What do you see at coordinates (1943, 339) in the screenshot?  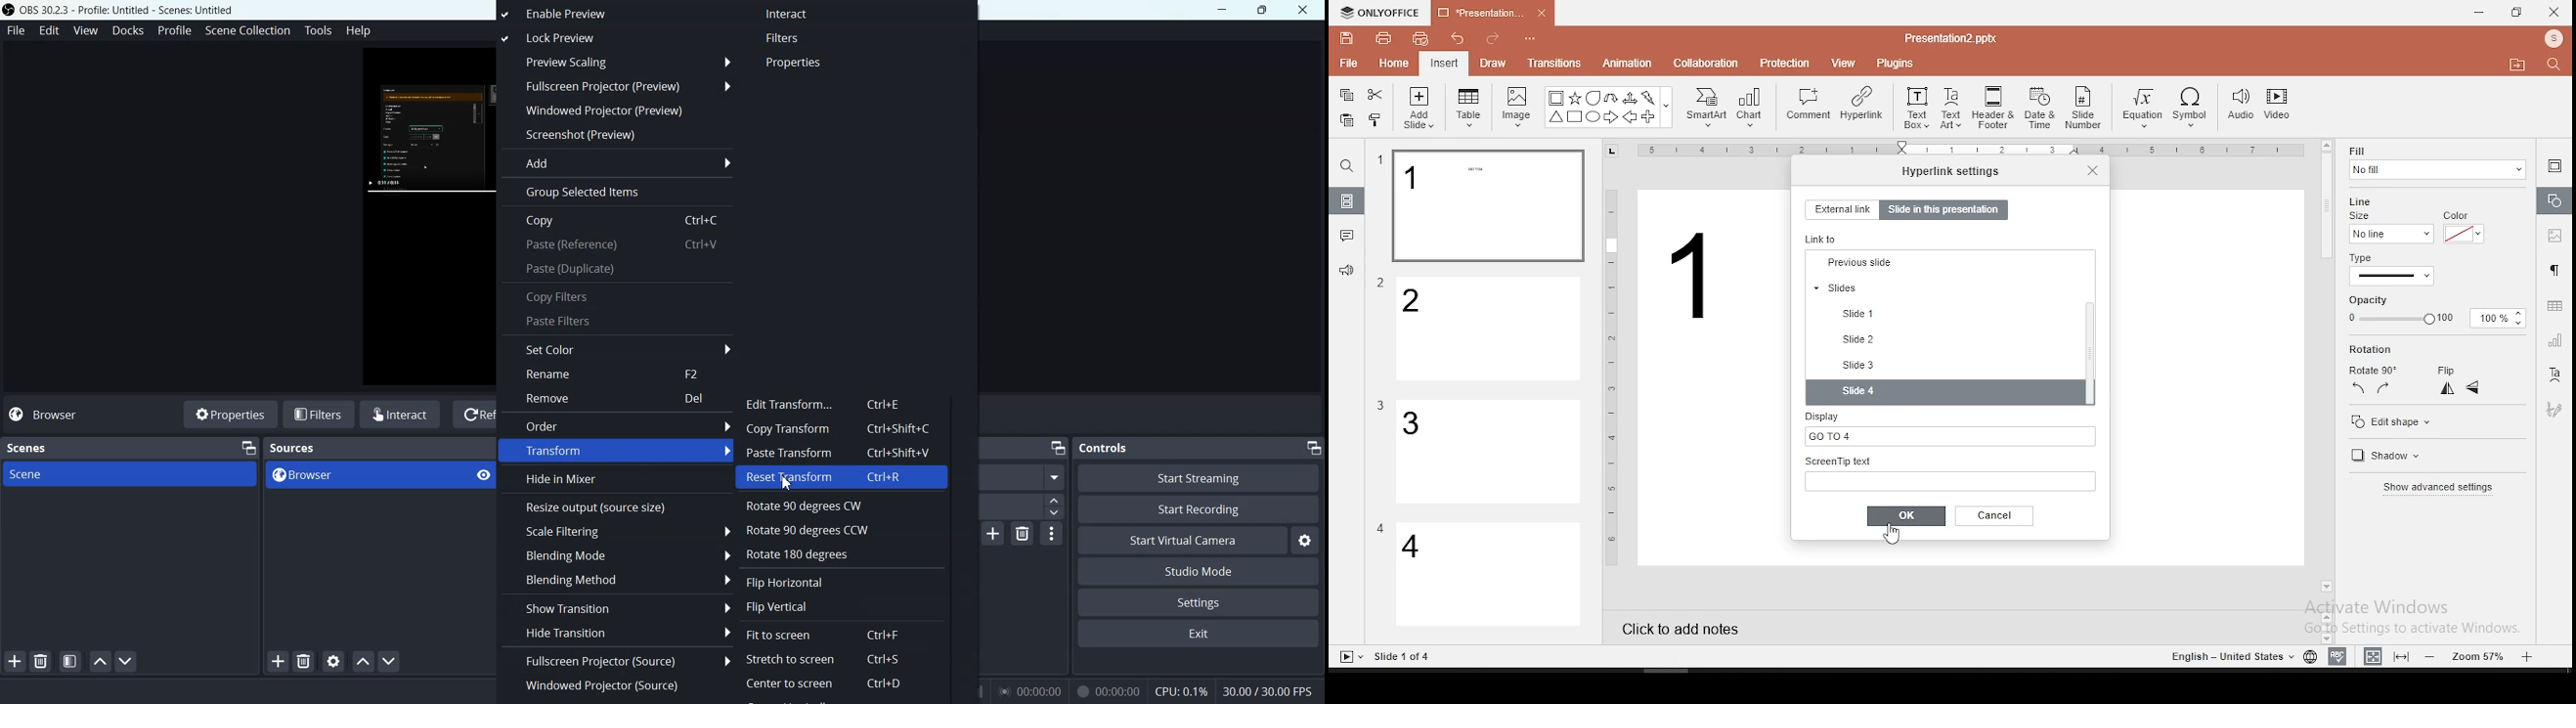 I see `previous slide` at bounding box center [1943, 339].